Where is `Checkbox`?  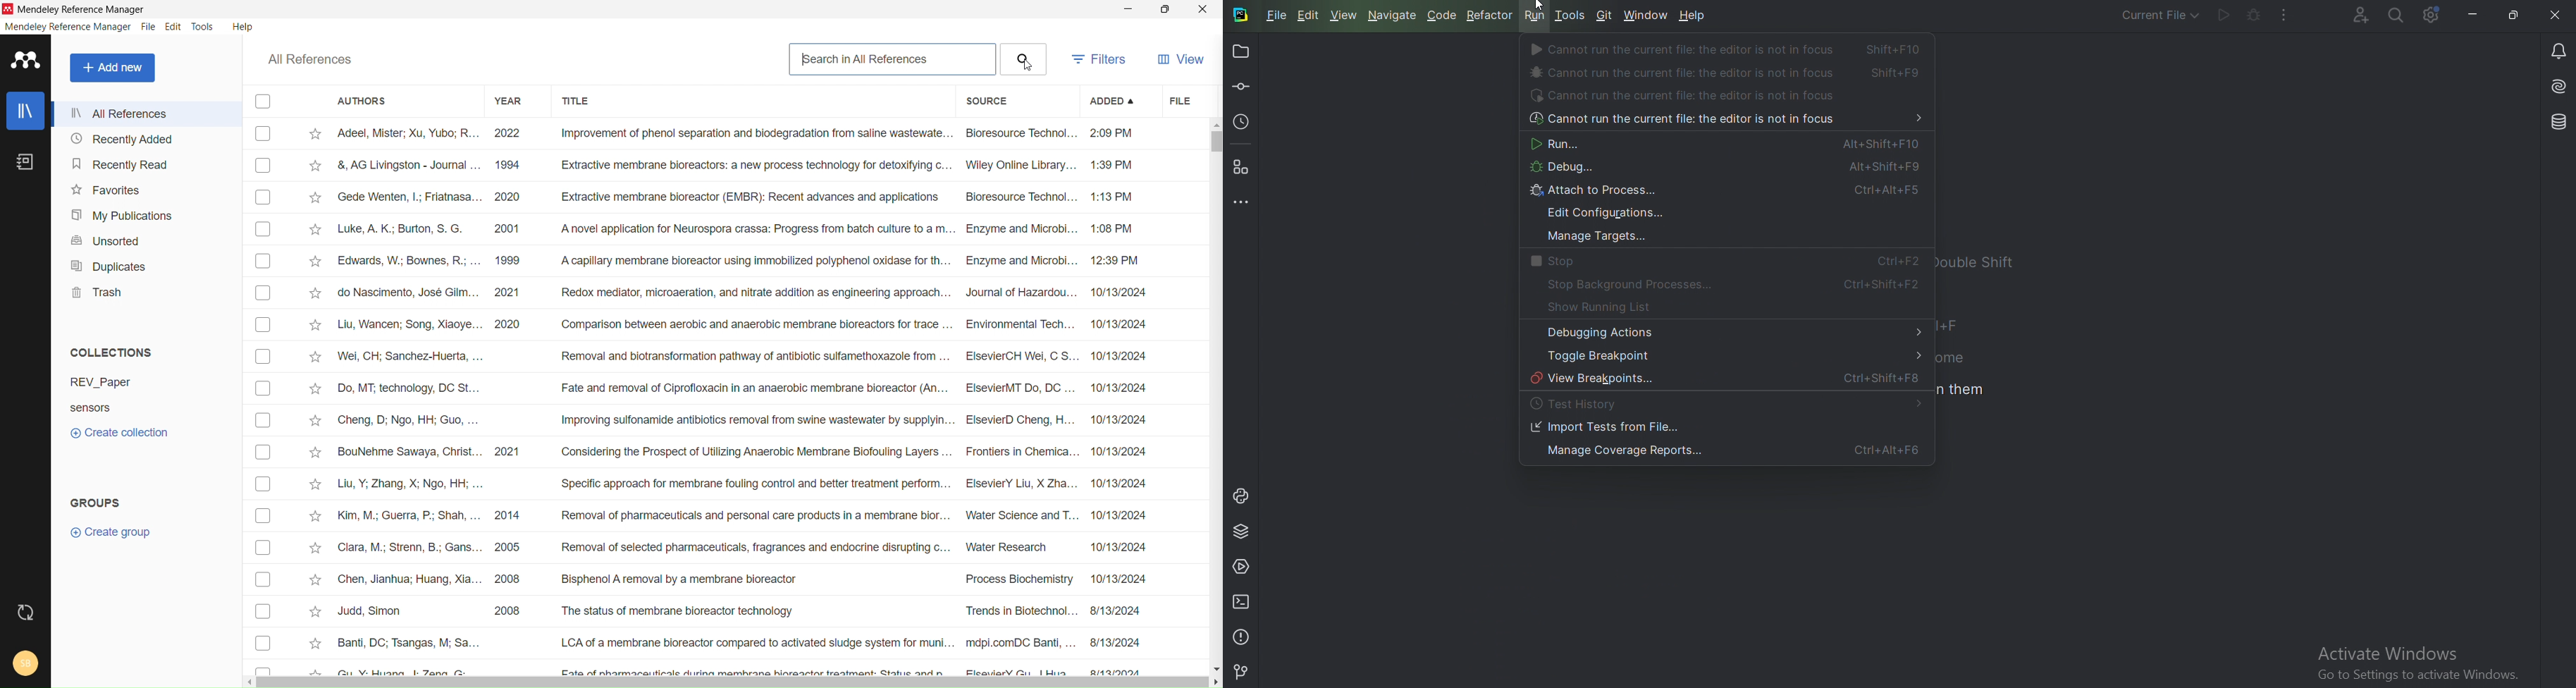
Checkbox is located at coordinates (263, 261).